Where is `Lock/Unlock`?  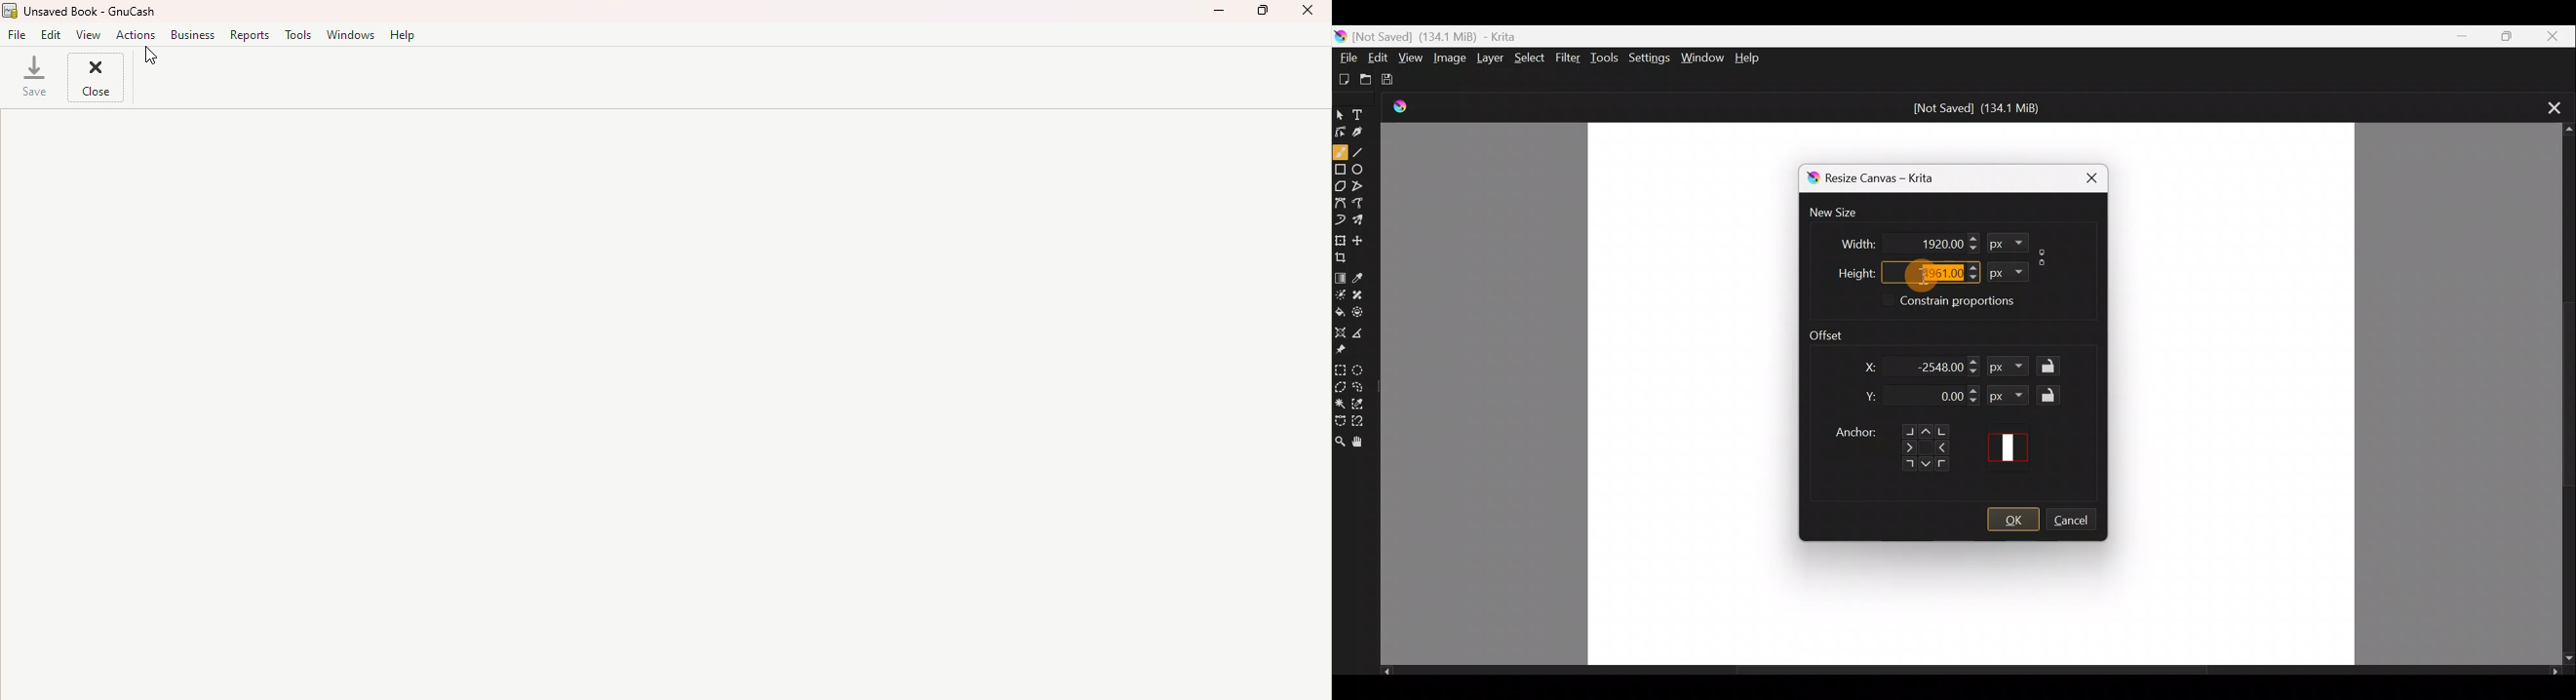
Lock/Unlock is located at coordinates (2052, 367).